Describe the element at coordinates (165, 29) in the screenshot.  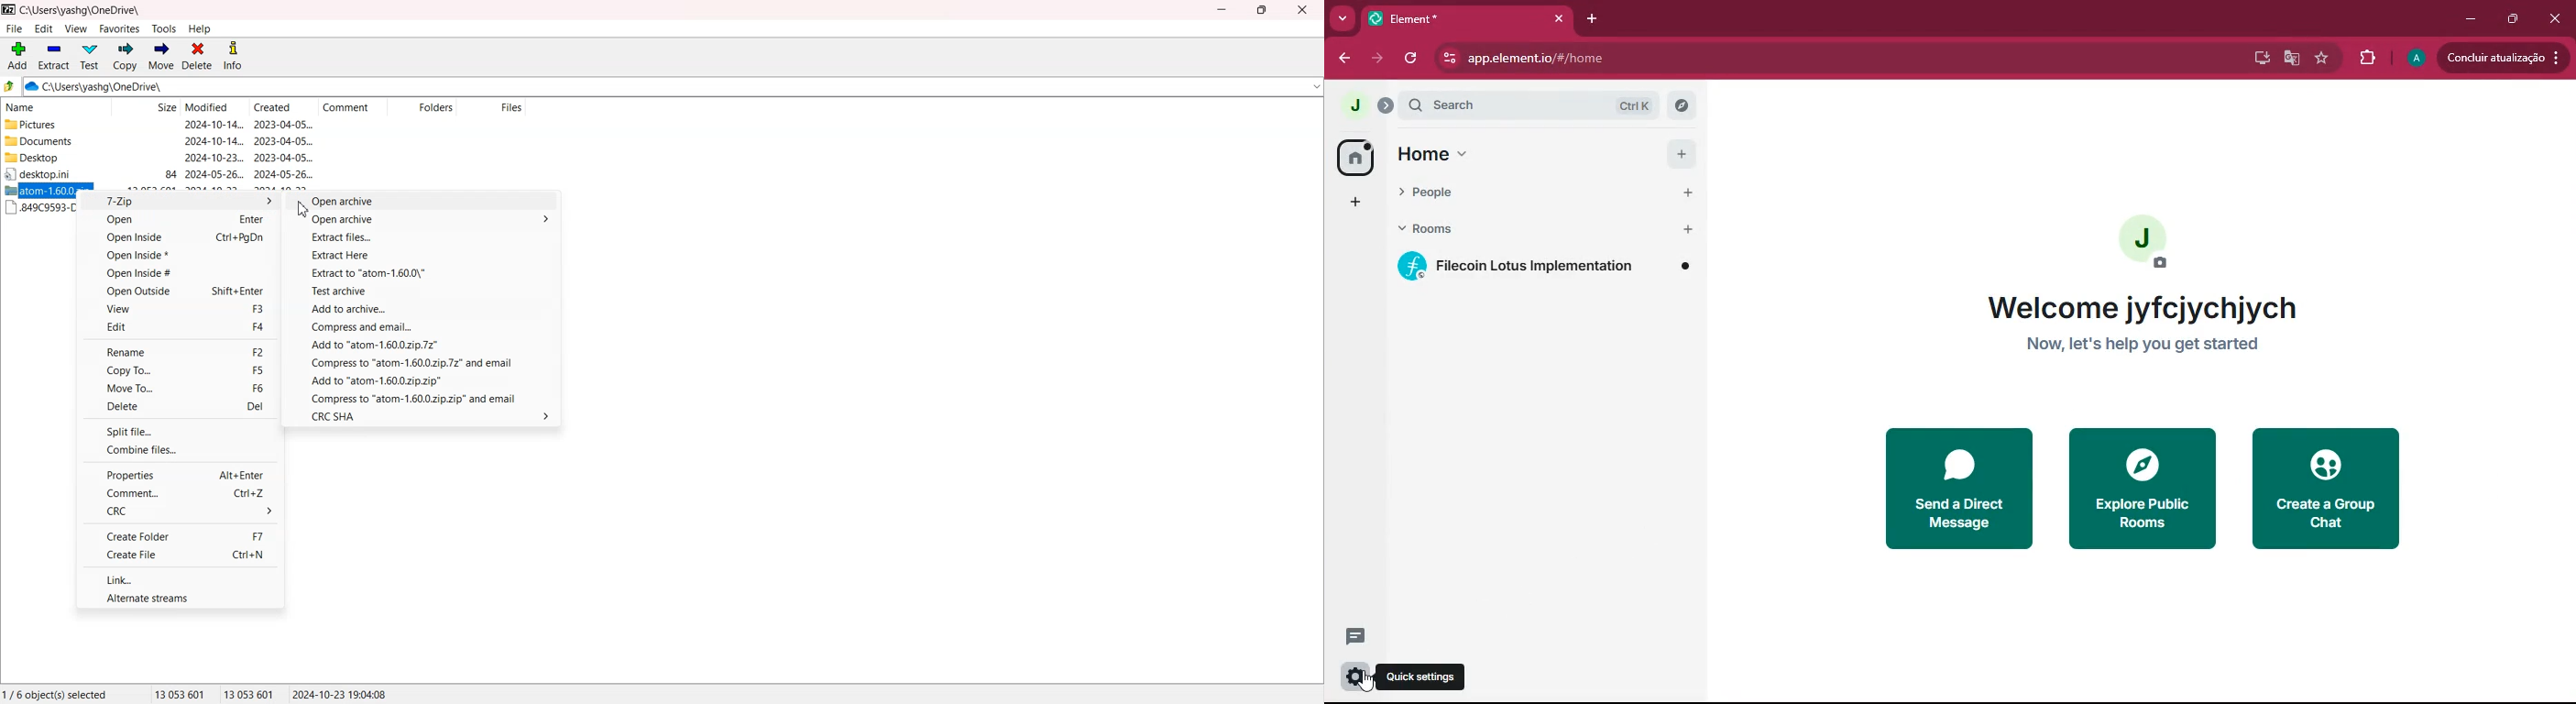
I see `Tools` at that location.